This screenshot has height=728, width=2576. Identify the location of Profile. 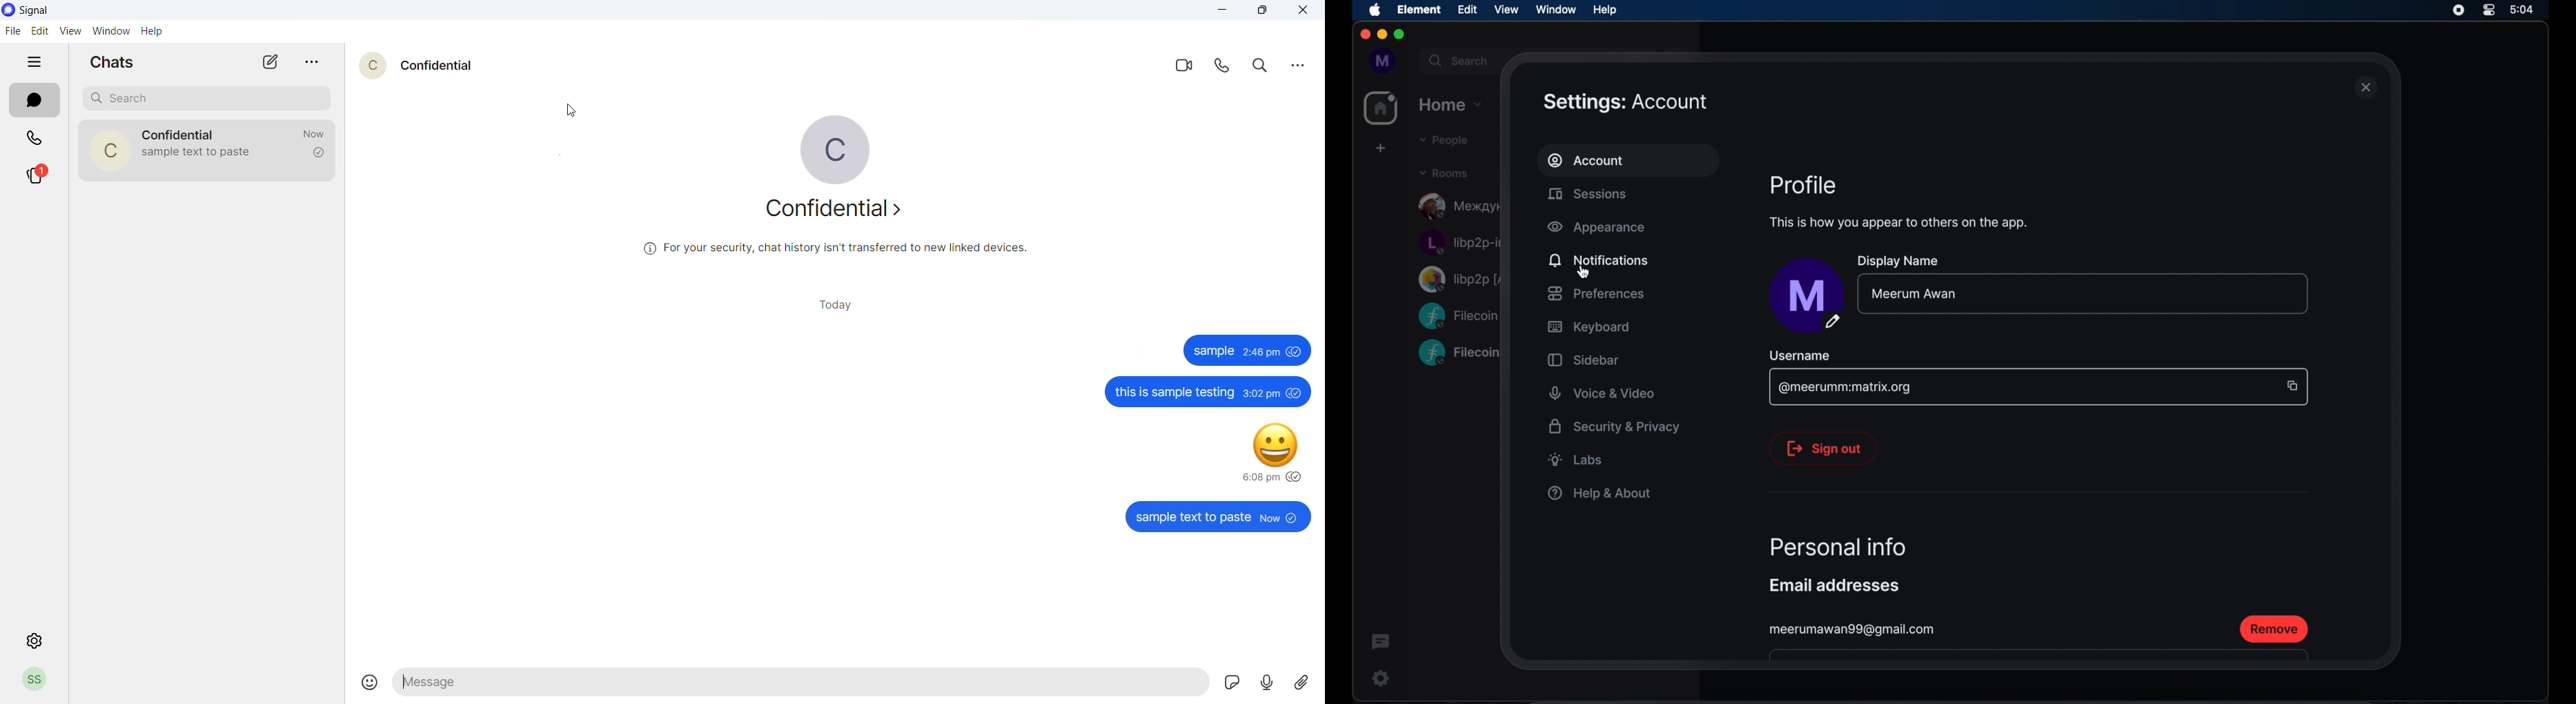
(36, 679).